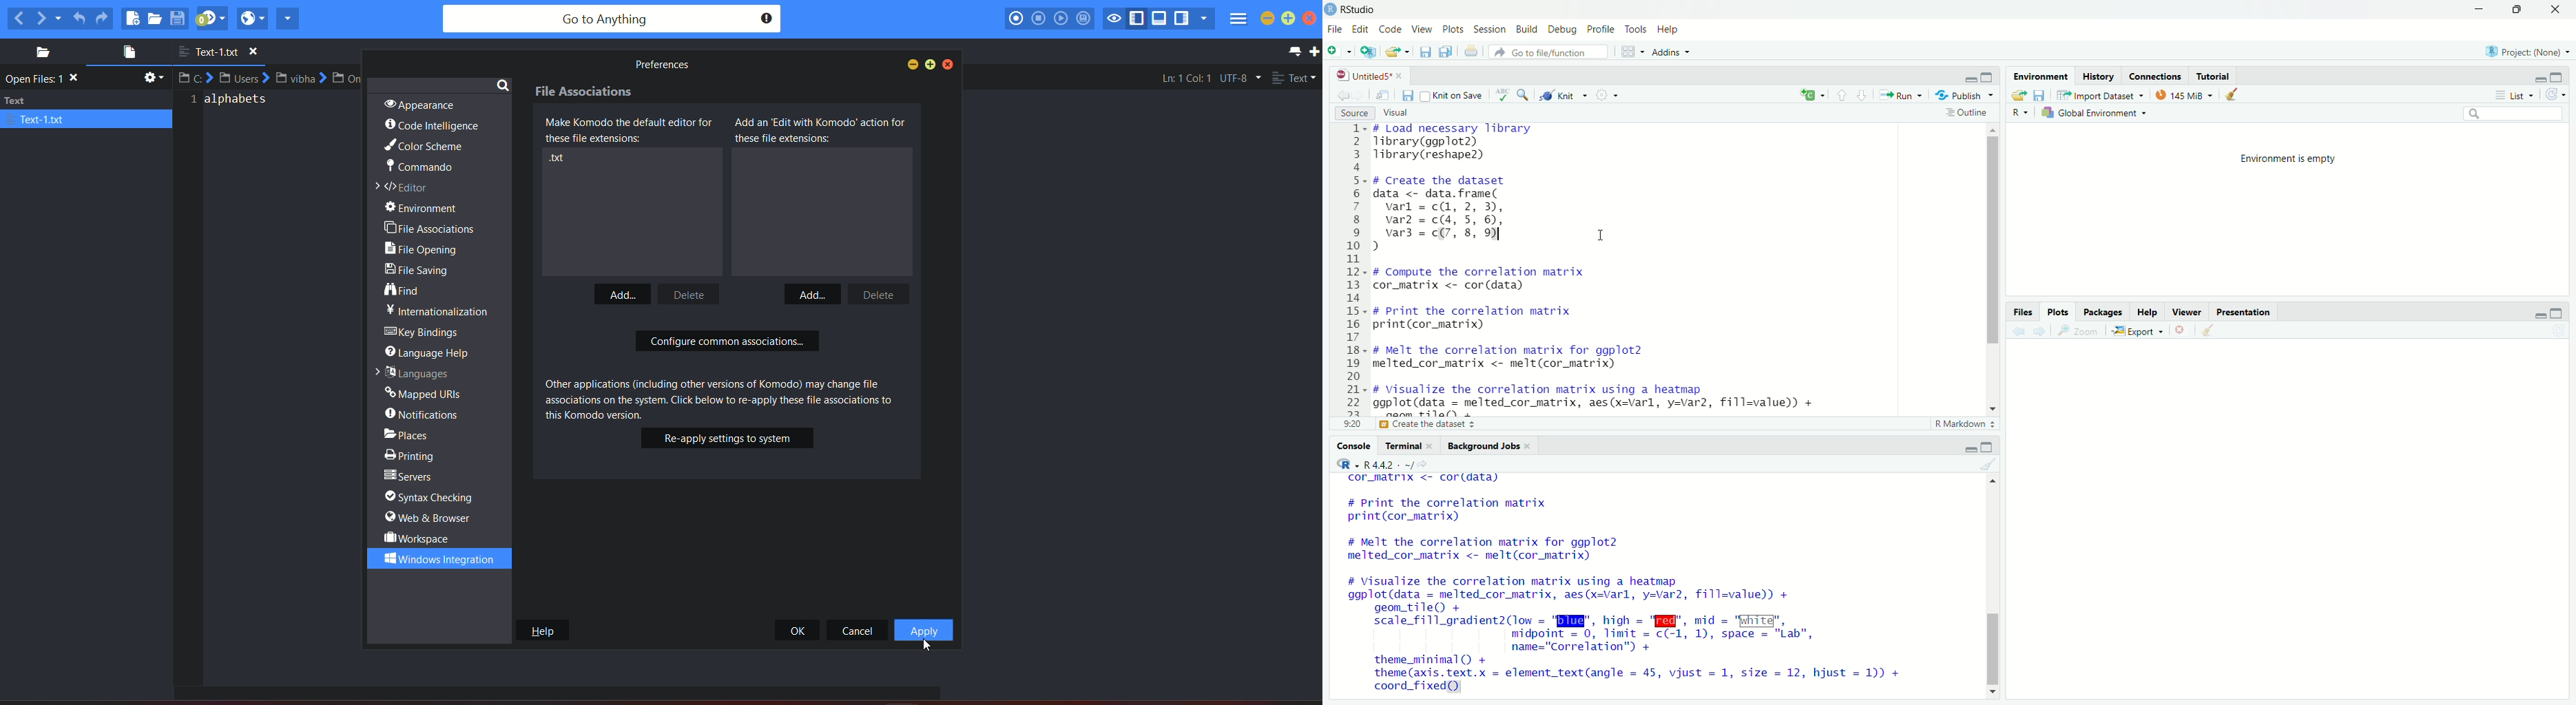  What do you see at coordinates (2540, 77) in the screenshot?
I see `minimize` at bounding box center [2540, 77].